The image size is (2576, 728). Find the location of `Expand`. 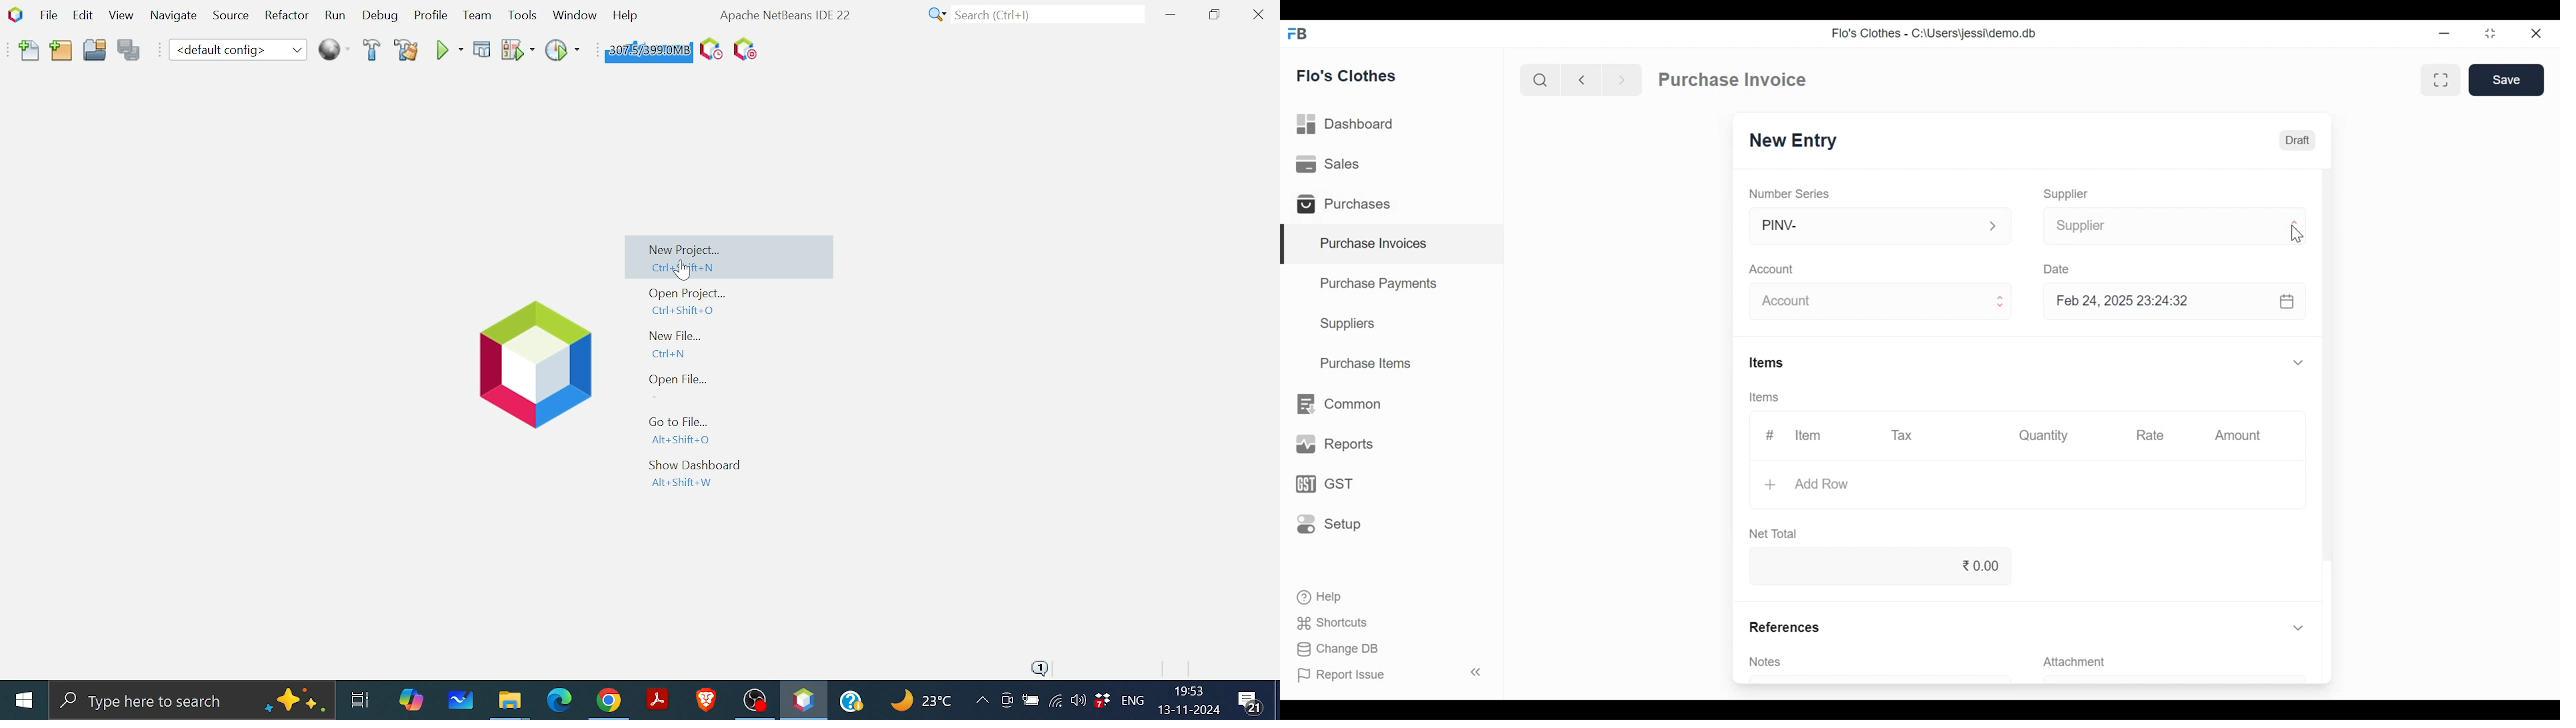

Expand is located at coordinates (2298, 628).